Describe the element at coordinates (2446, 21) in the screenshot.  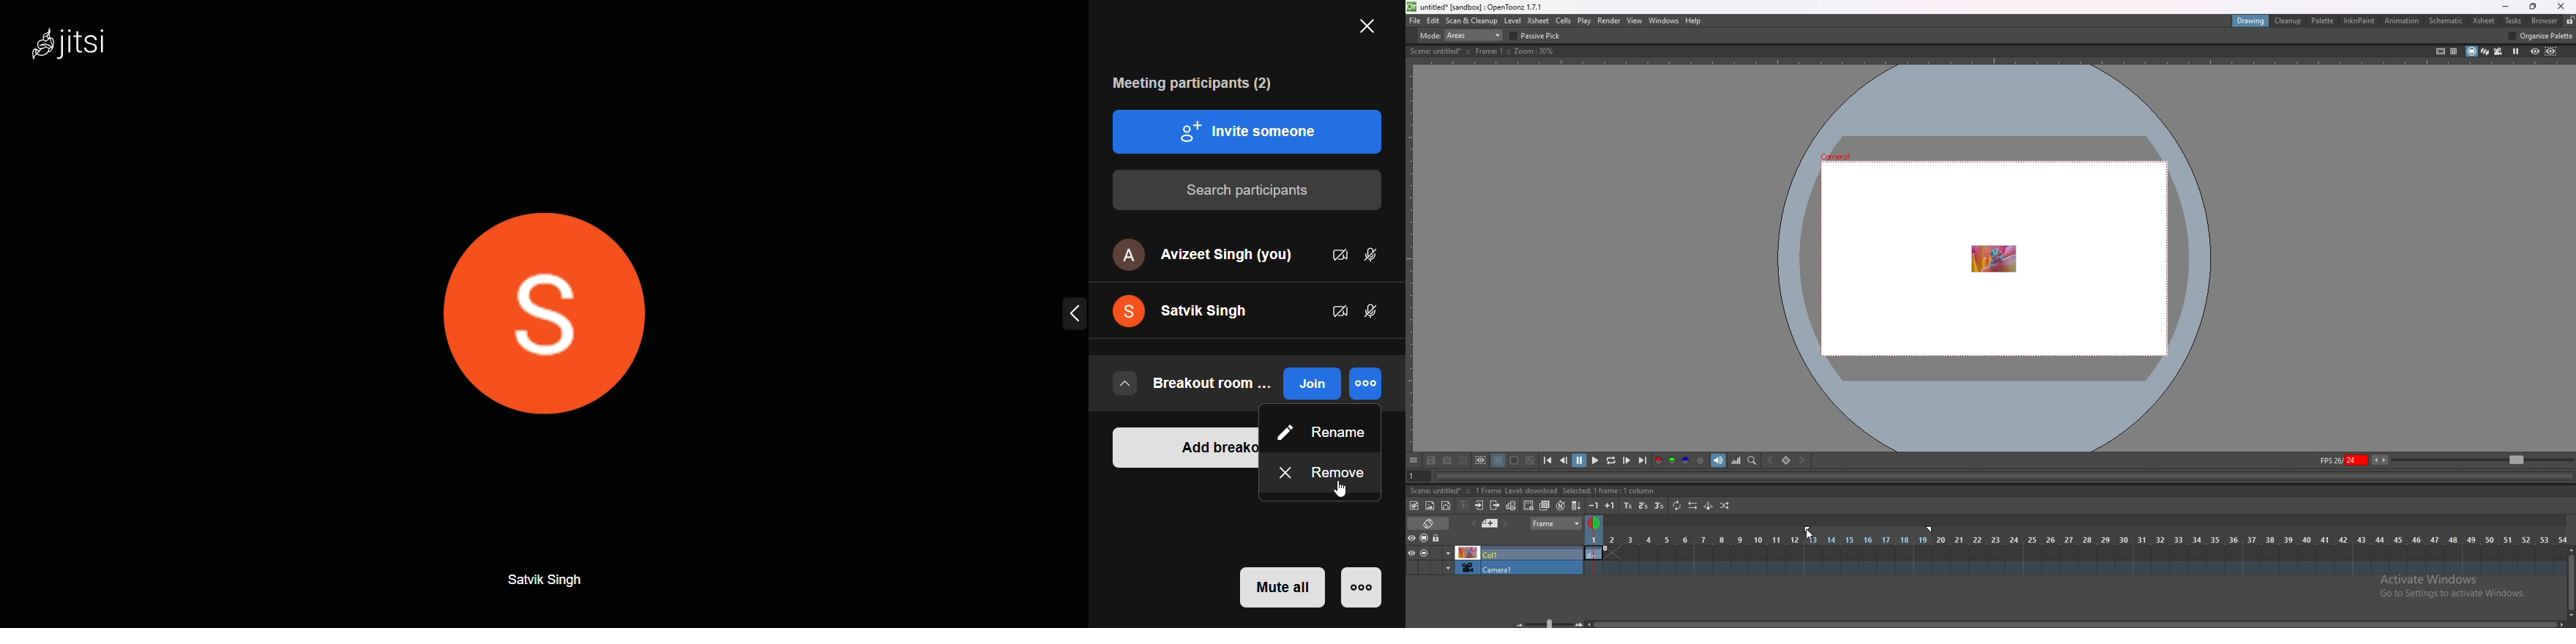
I see `schematic` at that location.